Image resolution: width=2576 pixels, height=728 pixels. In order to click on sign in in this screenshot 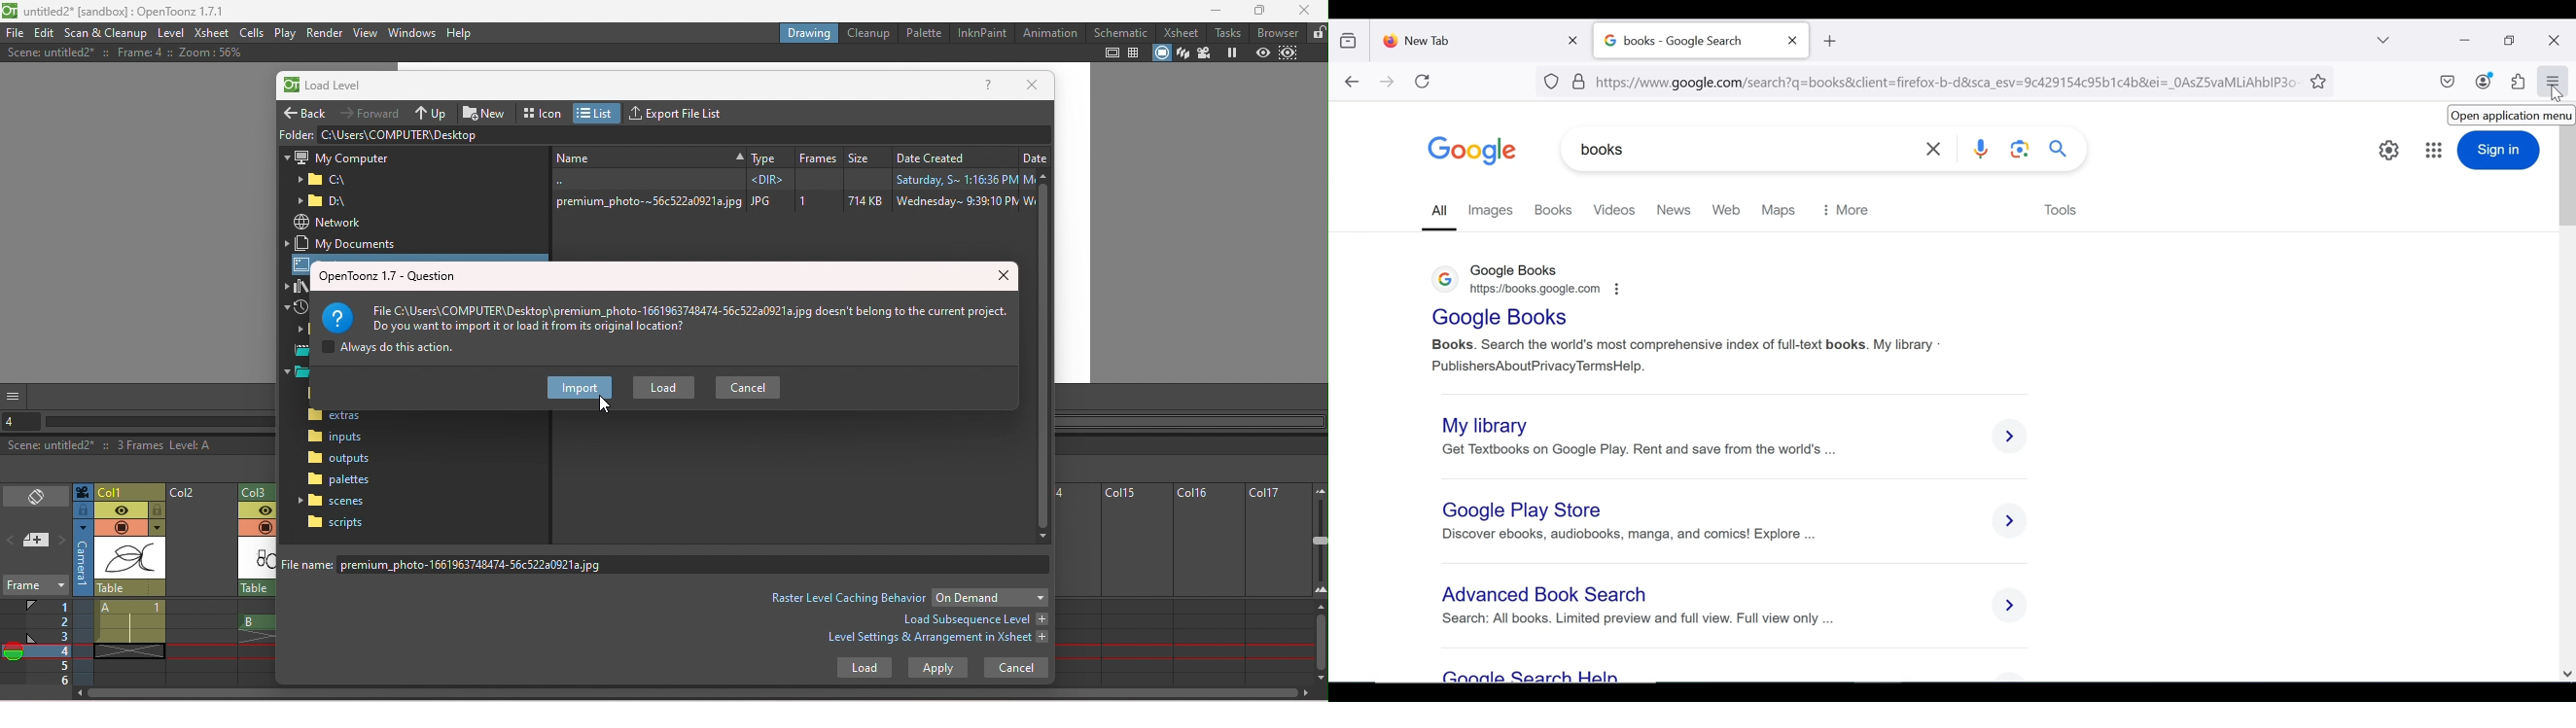, I will do `click(2500, 149)`.